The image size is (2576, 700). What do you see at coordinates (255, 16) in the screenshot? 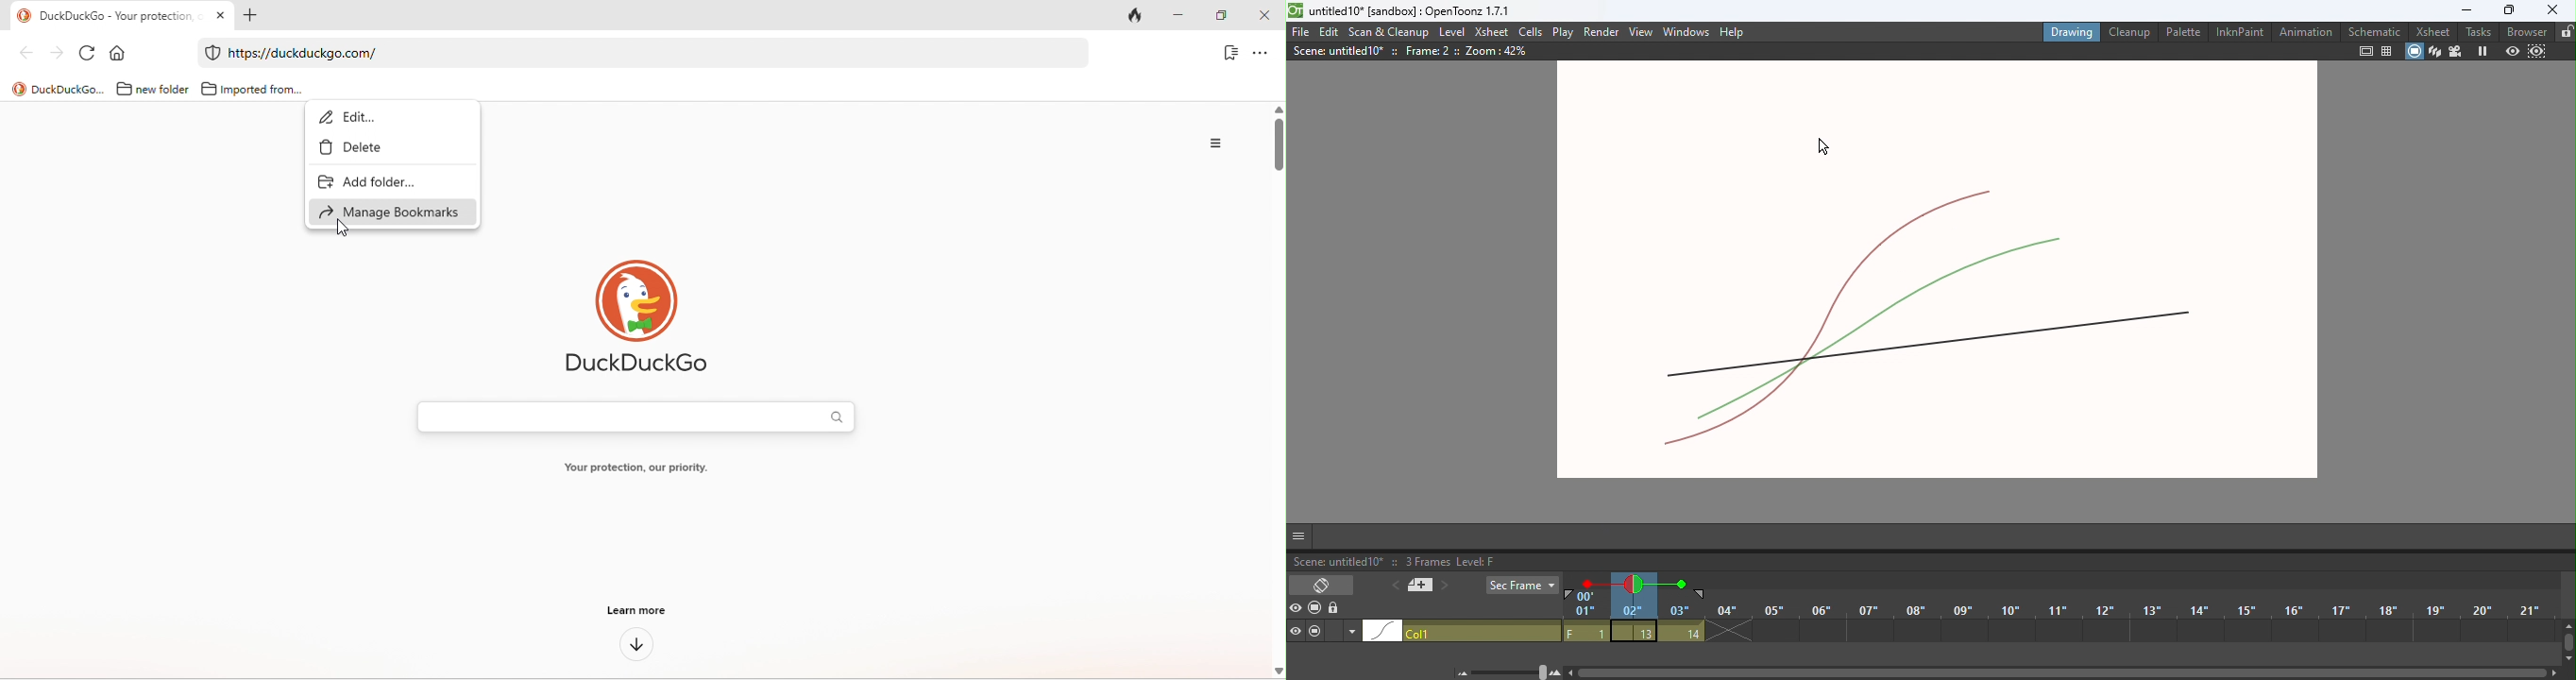
I see `add ` at bounding box center [255, 16].